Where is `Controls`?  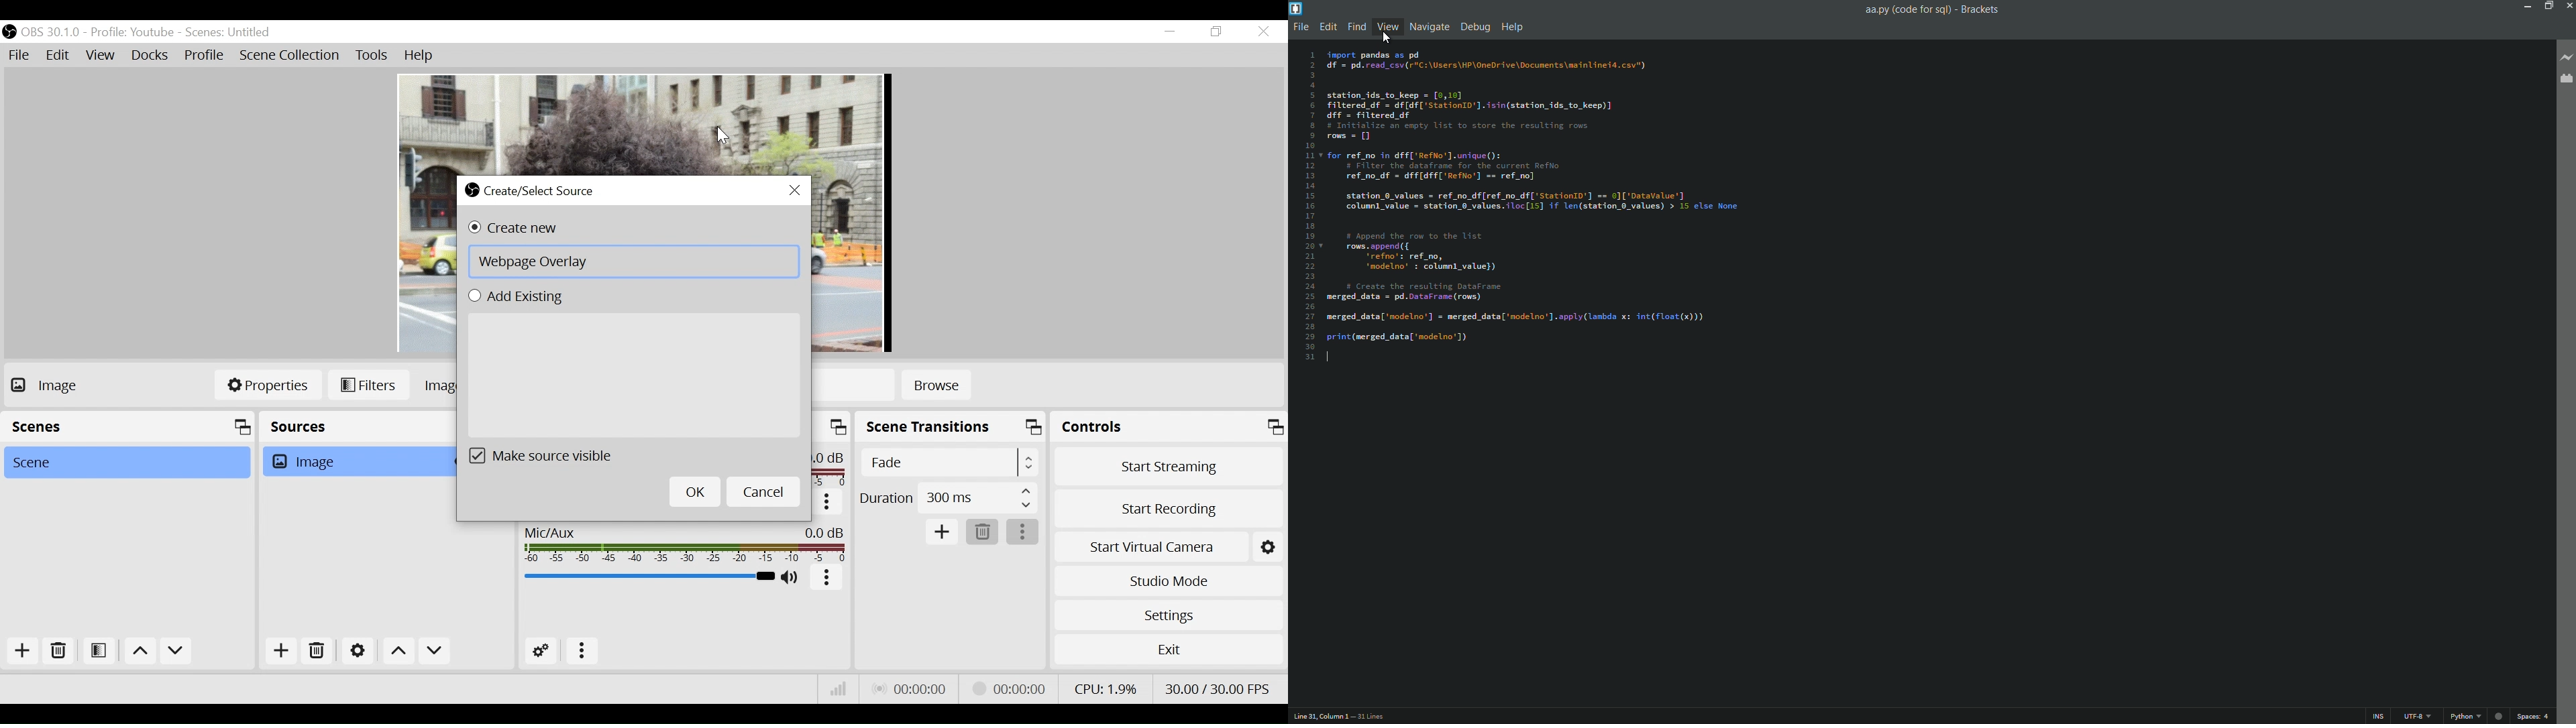
Controls is located at coordinates (1171, 426).